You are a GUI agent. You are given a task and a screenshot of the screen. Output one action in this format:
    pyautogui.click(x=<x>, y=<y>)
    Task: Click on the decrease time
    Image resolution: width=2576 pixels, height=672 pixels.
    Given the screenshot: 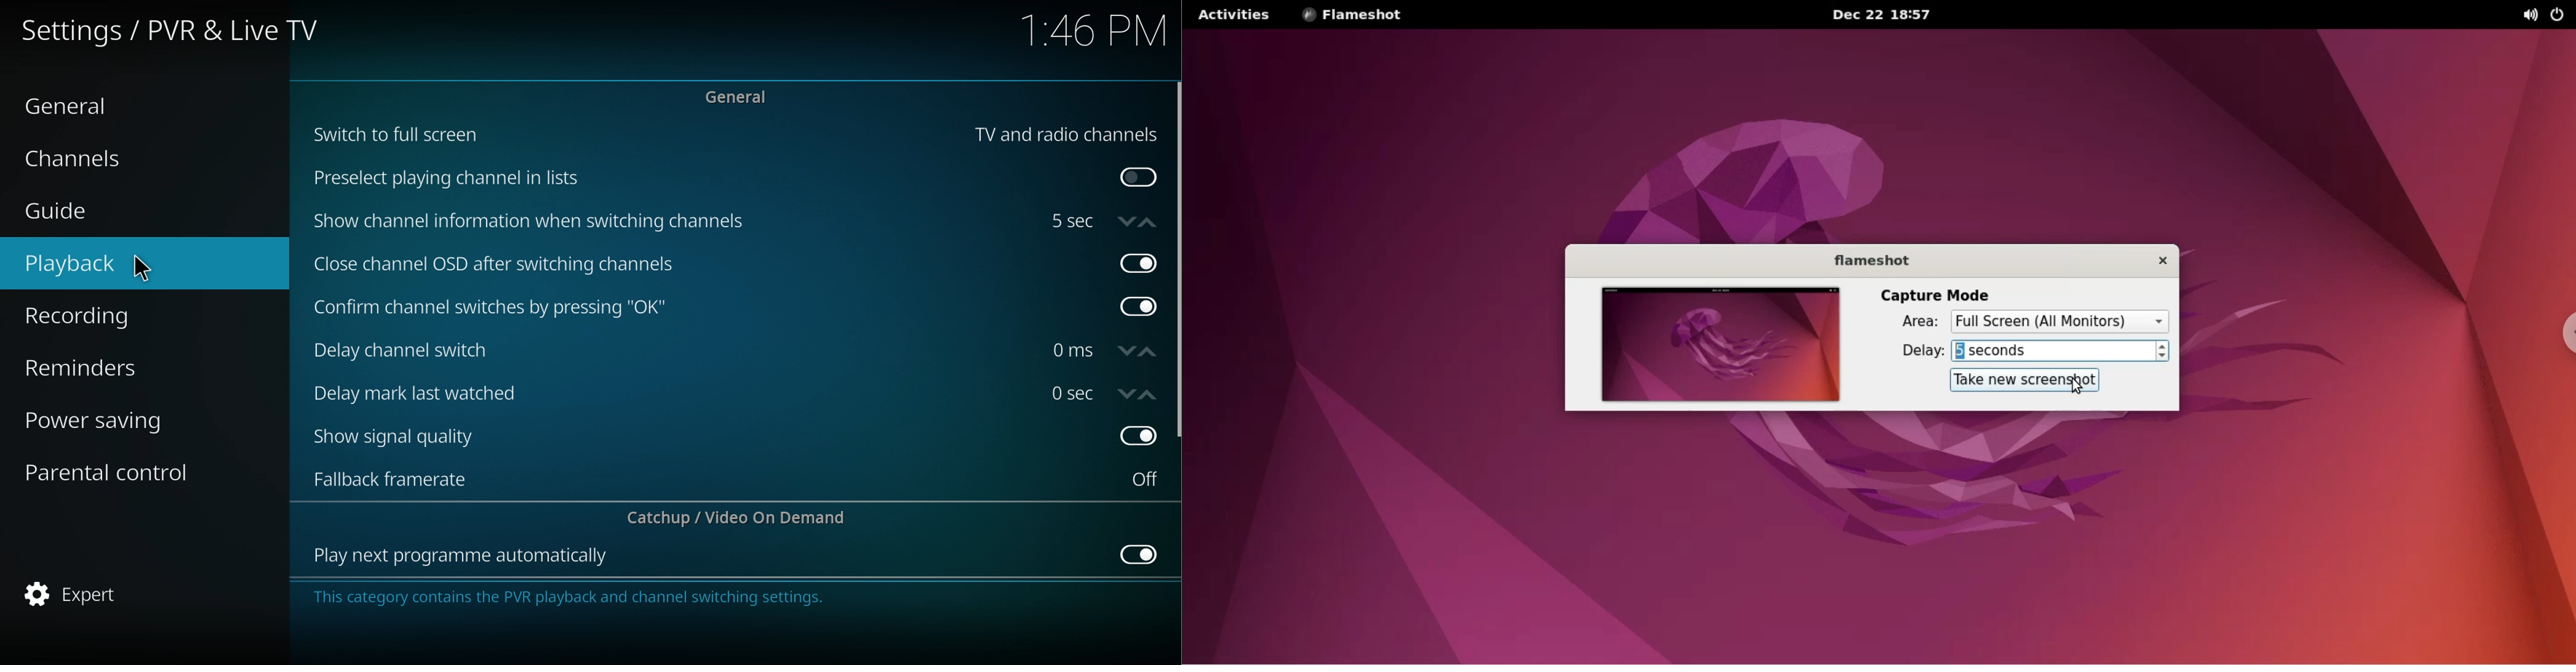 What is the action you would take?
    pyautogui.click(x=1127, y=220)
    